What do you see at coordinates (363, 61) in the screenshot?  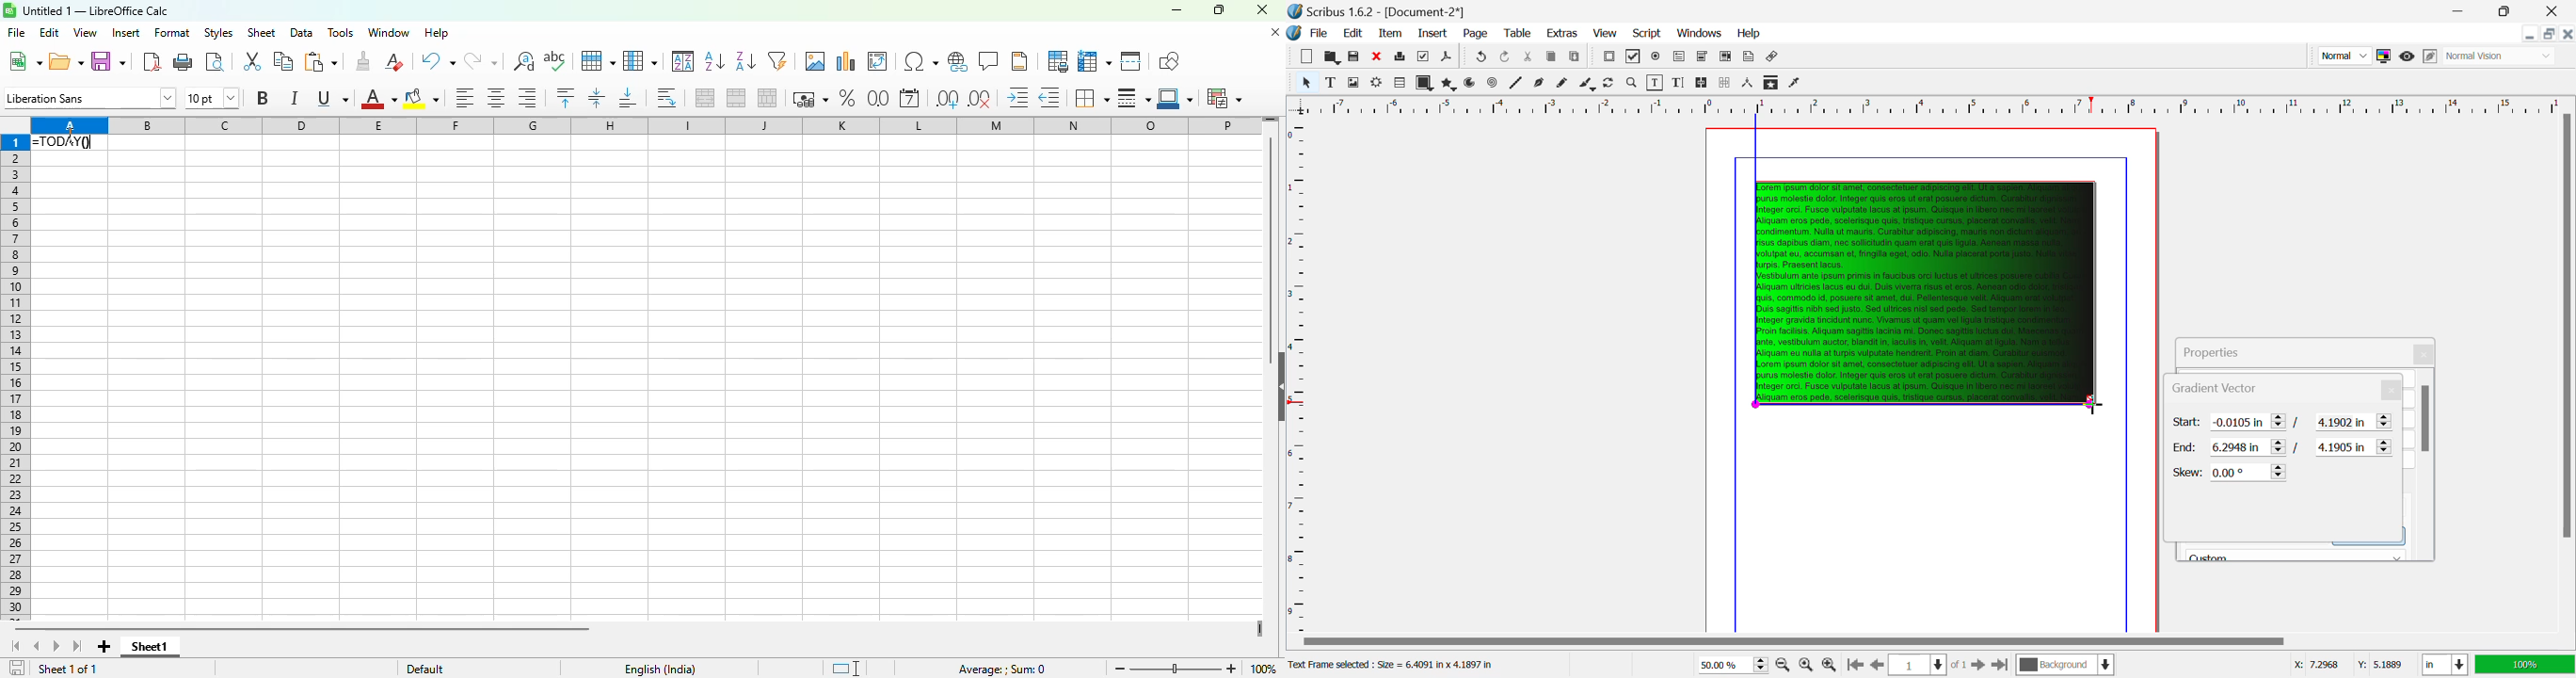 I see `clone formatting` at bounding box center [363, 61].